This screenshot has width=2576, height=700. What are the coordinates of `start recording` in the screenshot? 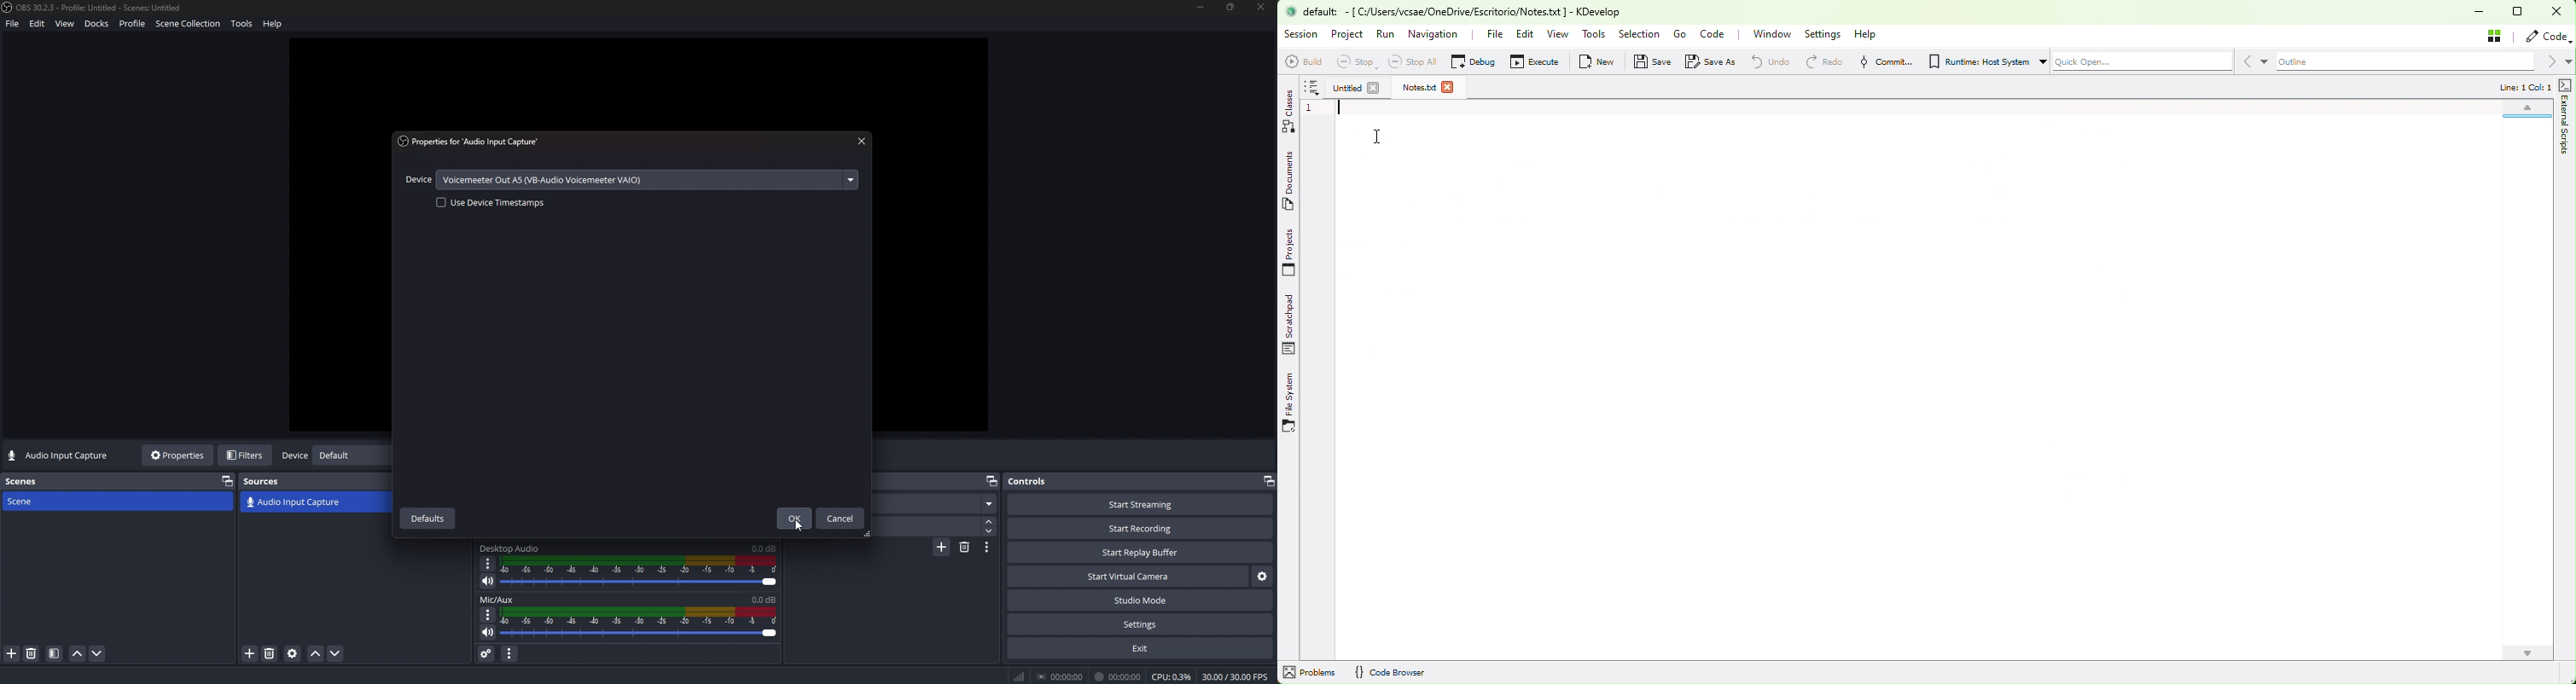 It's located at (1141, 528).